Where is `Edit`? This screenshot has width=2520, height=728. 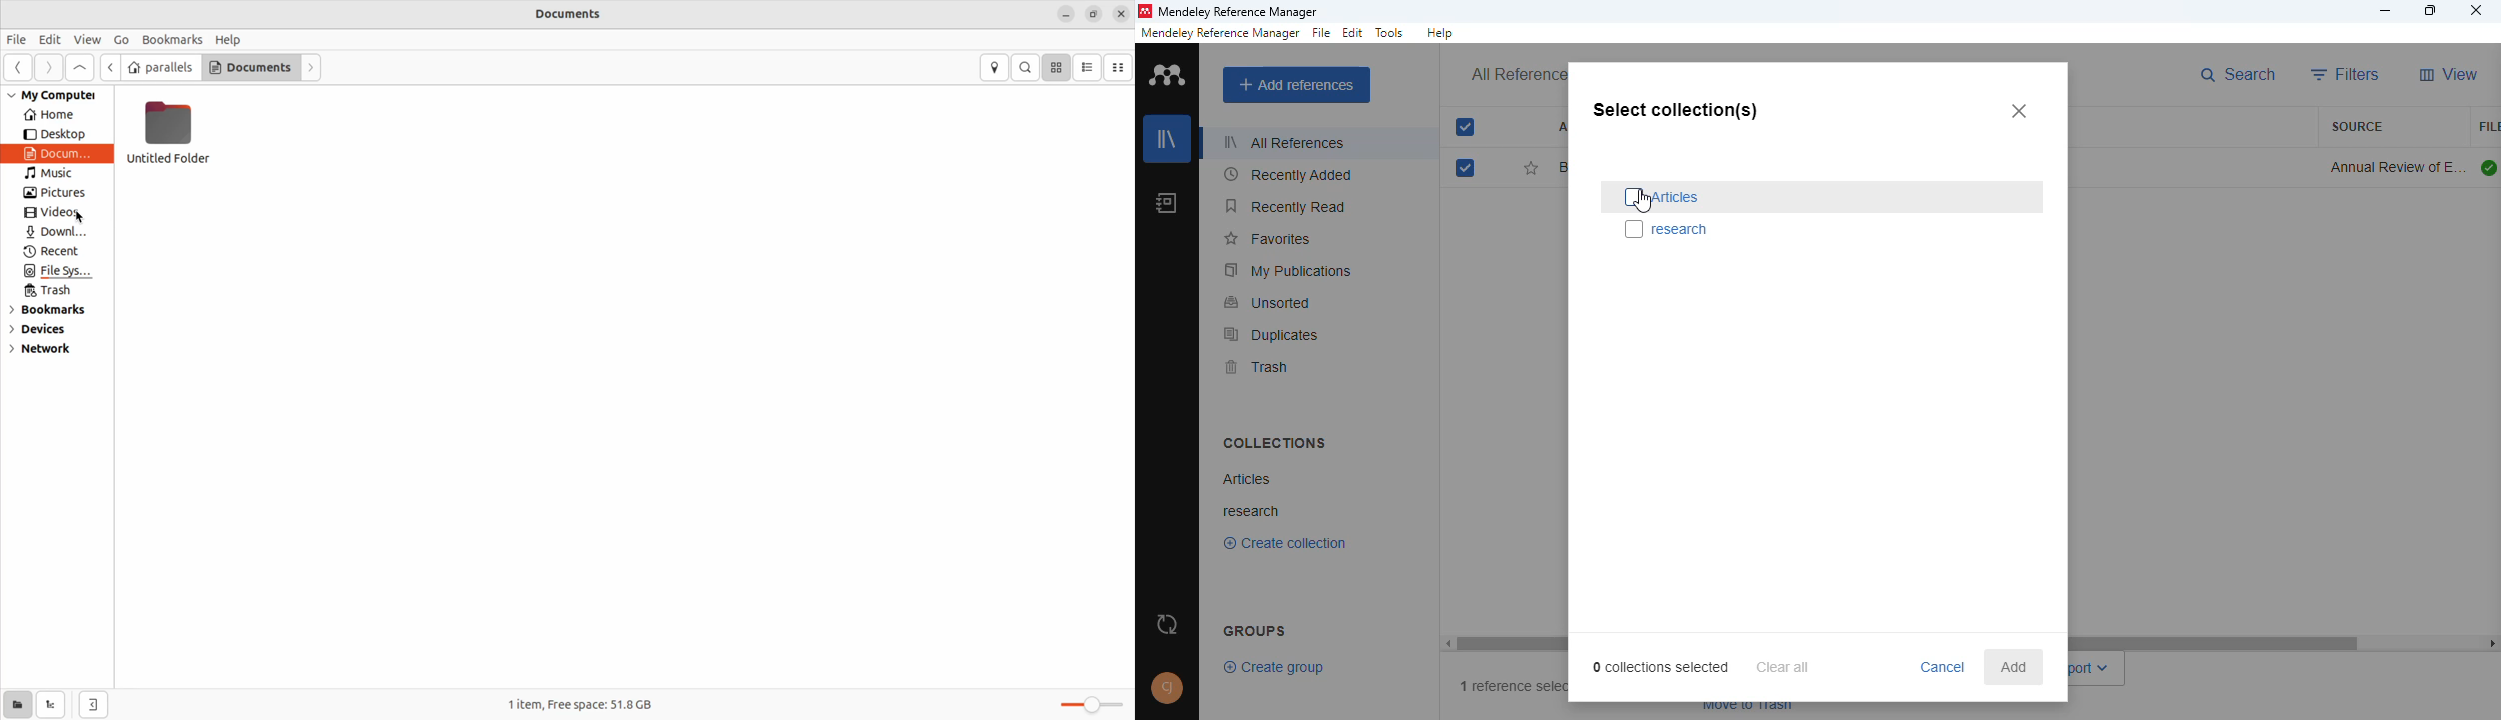
Edit is located at coordinates (49, 40).